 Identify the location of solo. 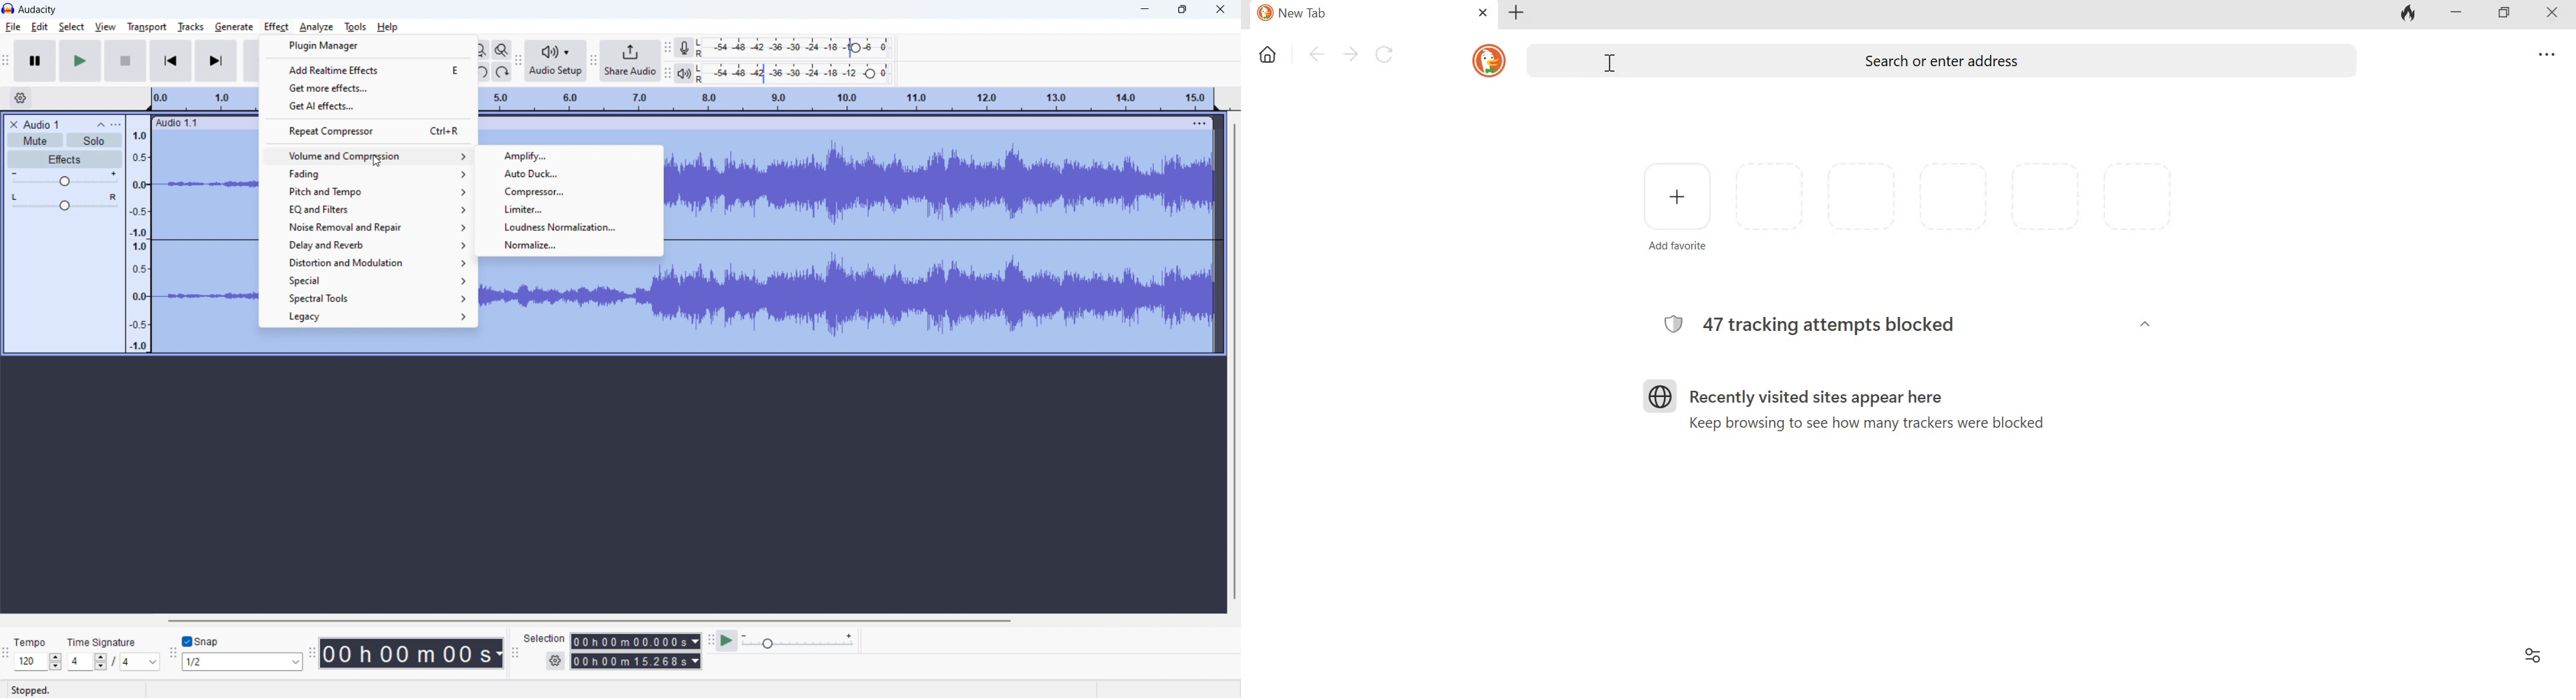
(94, 140).